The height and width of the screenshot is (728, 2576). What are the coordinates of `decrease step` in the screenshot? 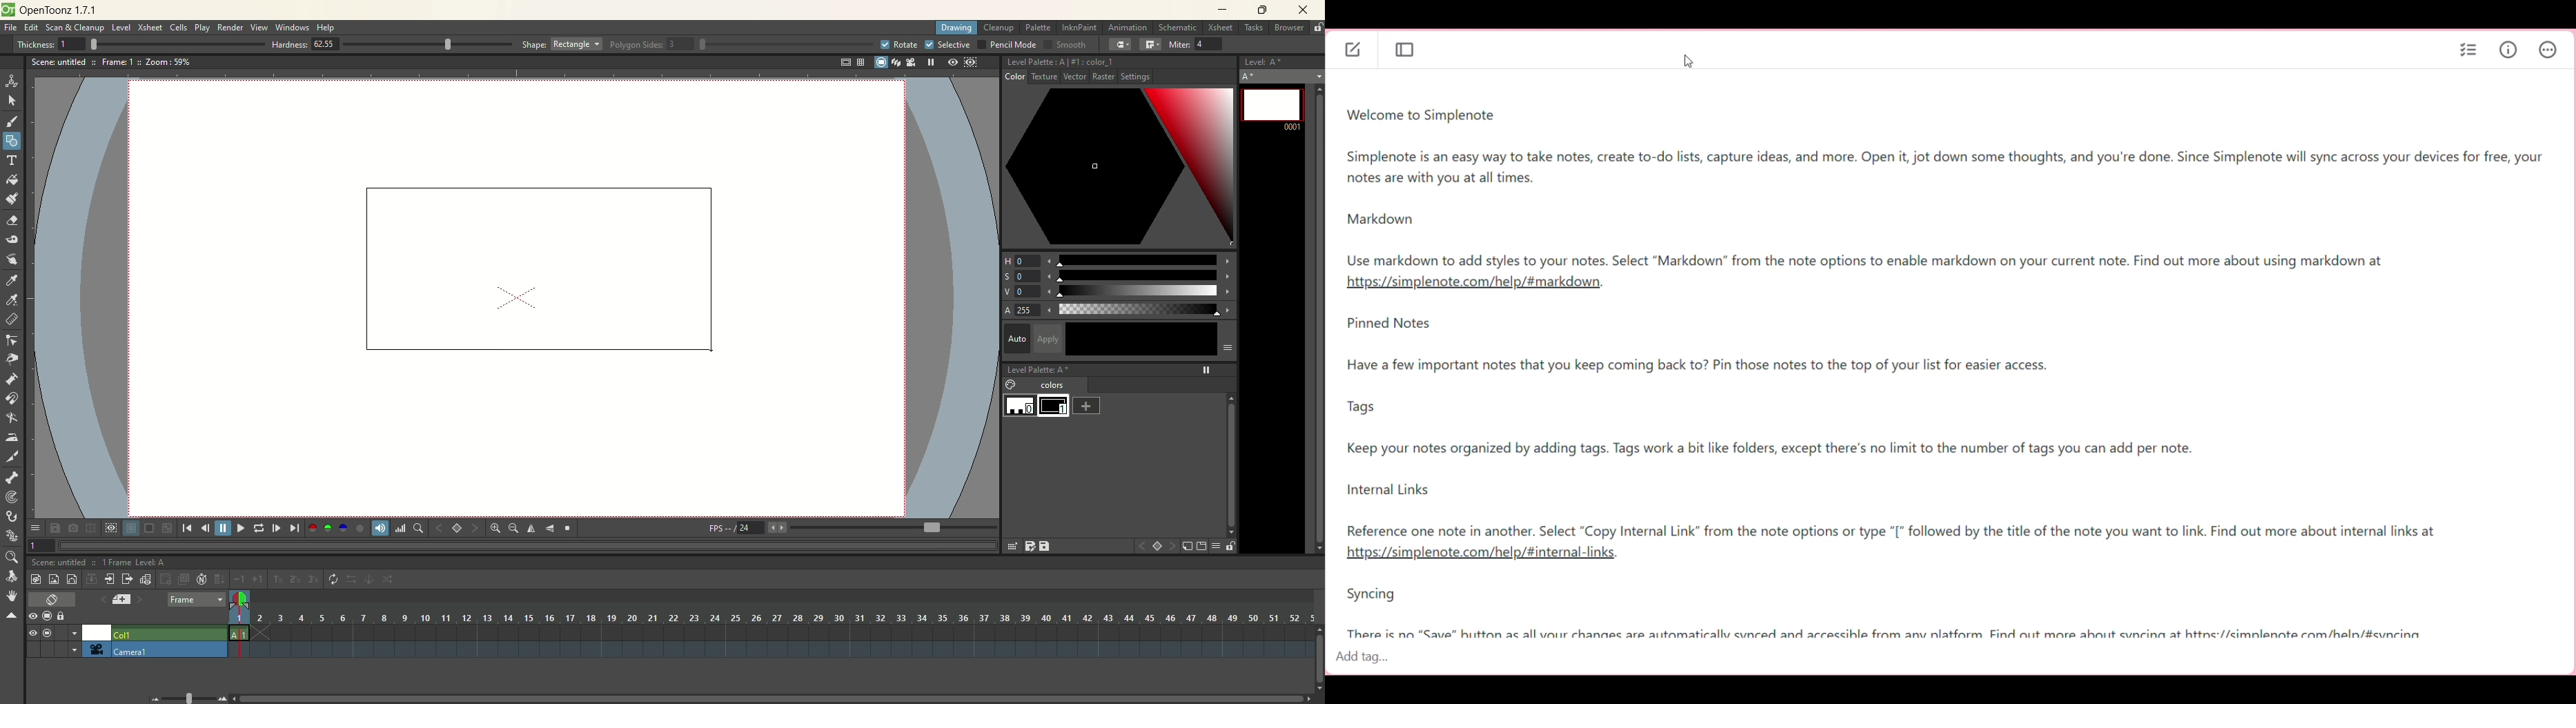 It's located at (239, 580).